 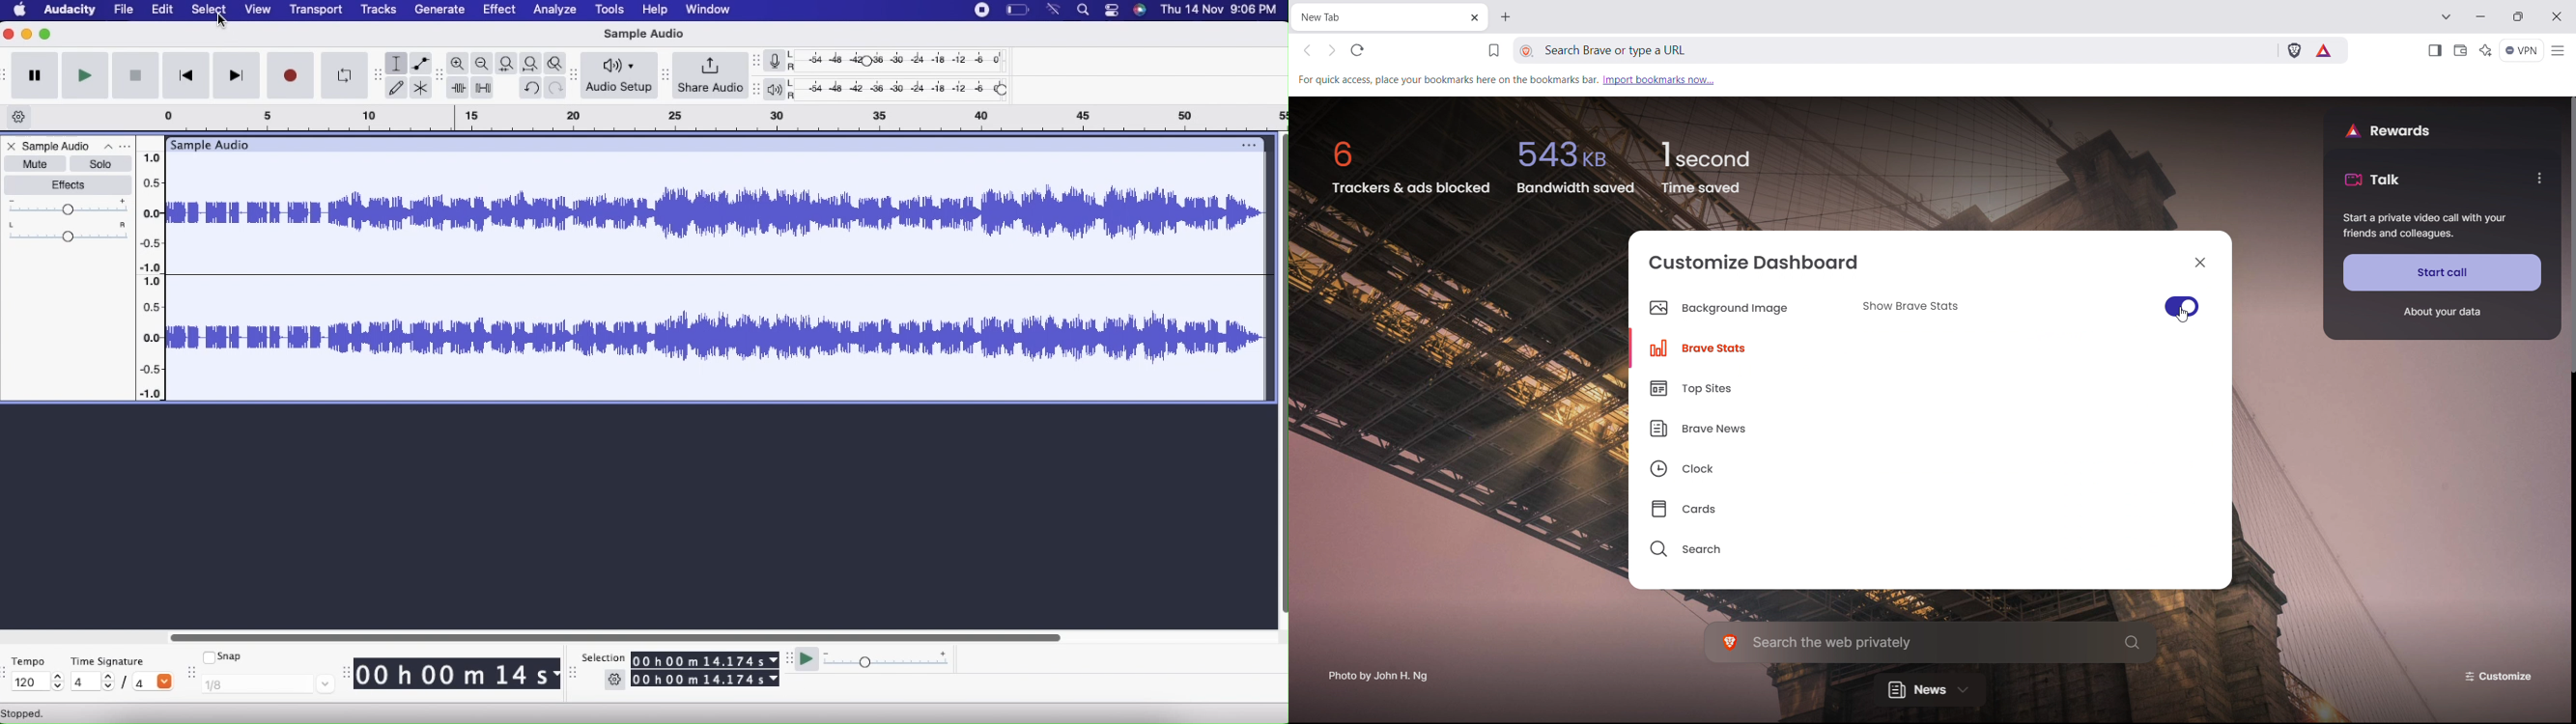 I want to click on Playback meter, so click(x=778, y=89).